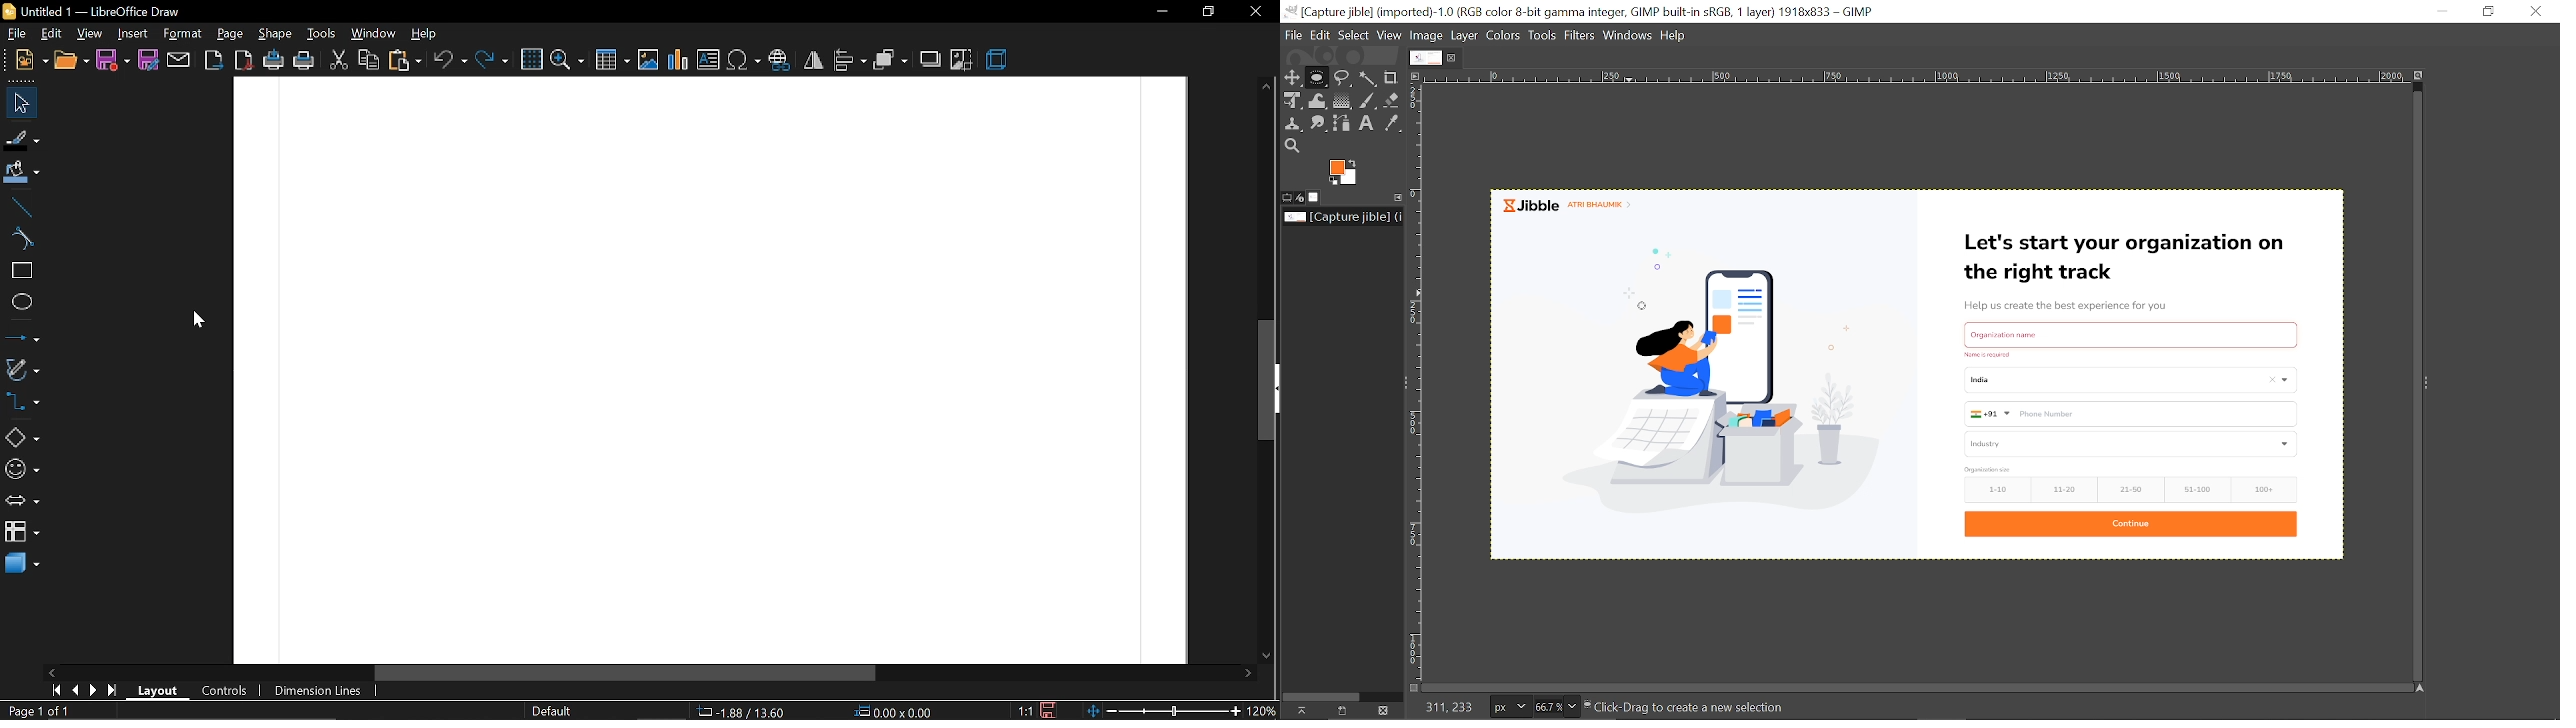  What do you see at coordinates (1399, 196) in the screenshot?
I see `Configure this tab` at bounding box center [1399, 196].